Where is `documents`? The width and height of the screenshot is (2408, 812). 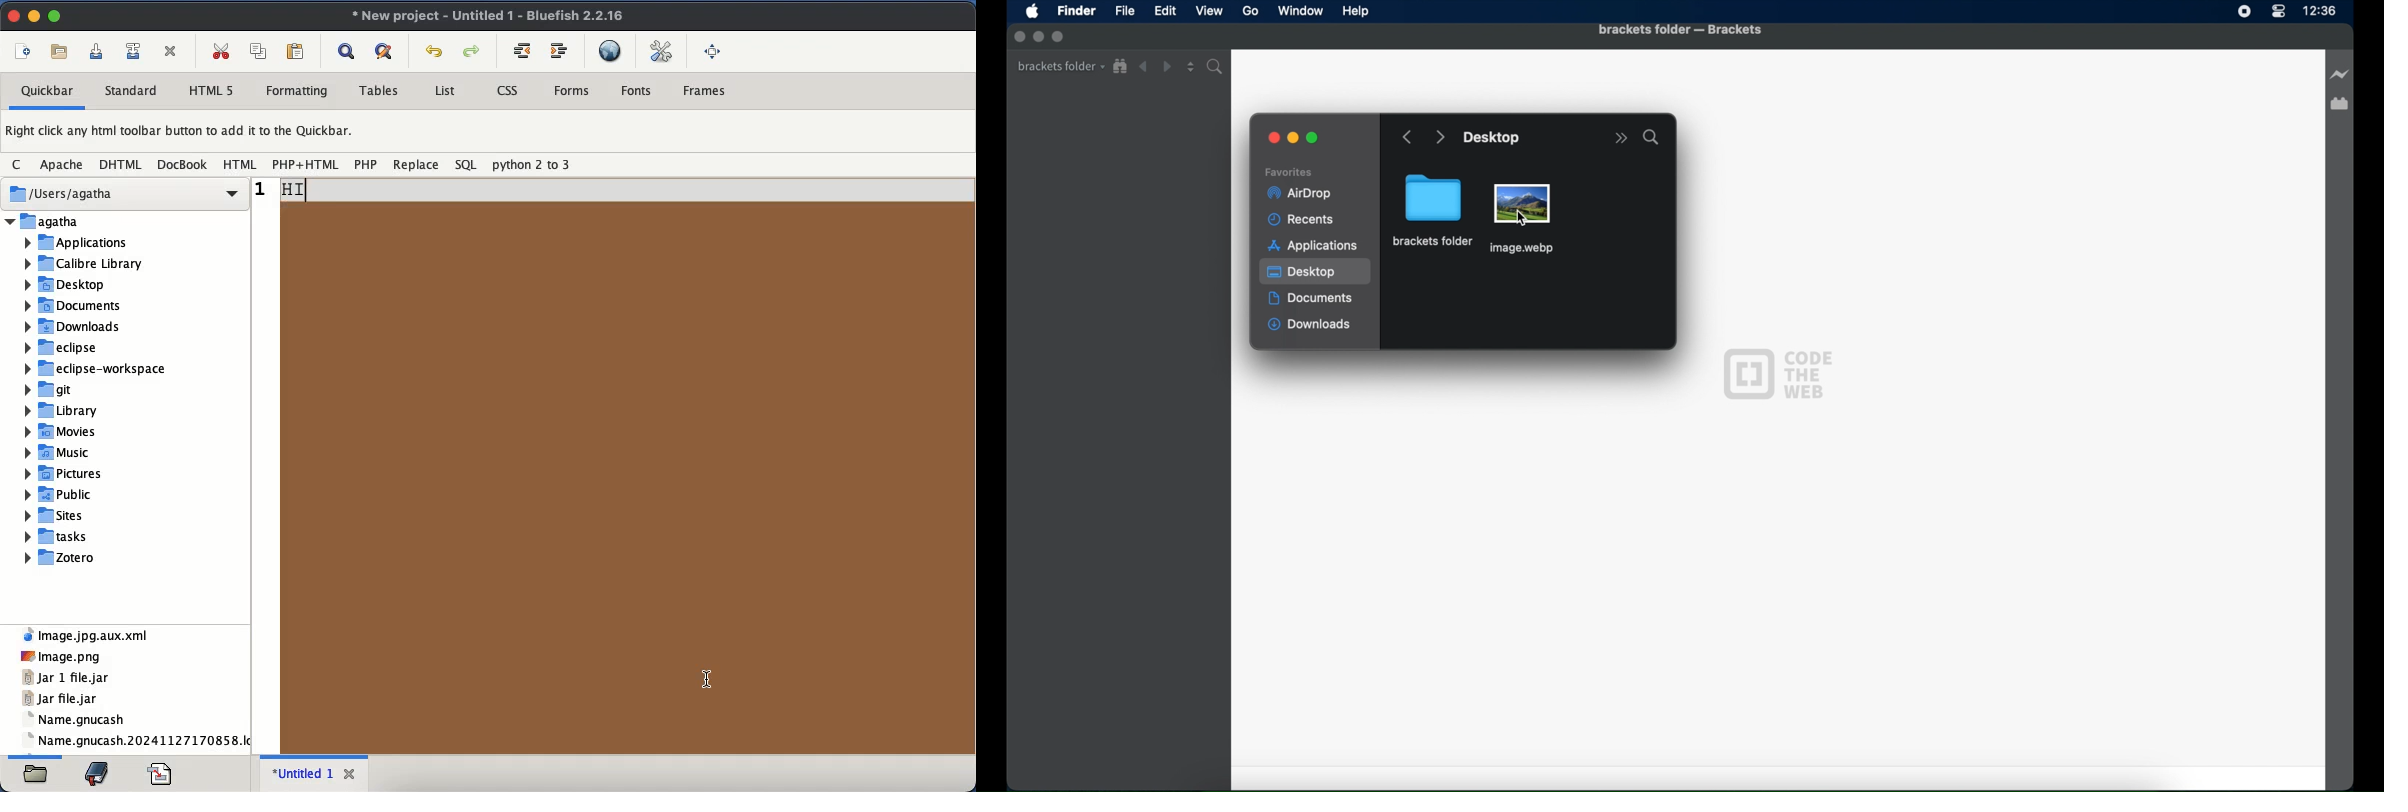 documents is located at coordinates (1311, 298).